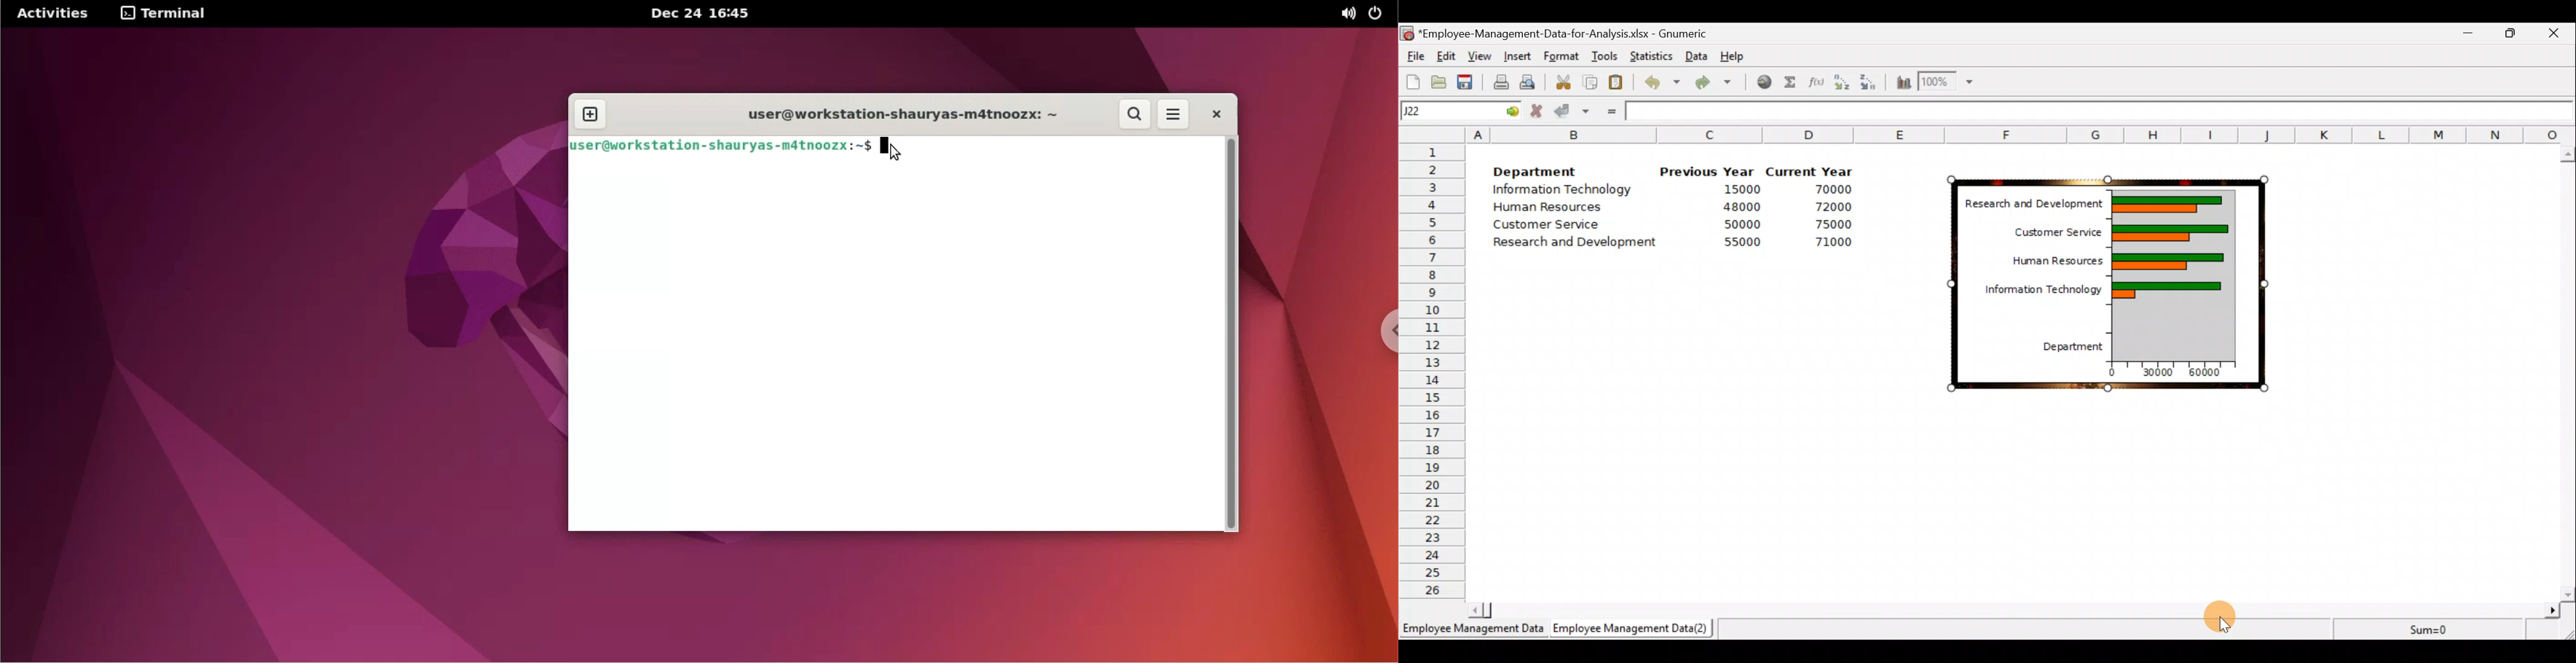  I want to click on Human Resources, so click(1557, 208).